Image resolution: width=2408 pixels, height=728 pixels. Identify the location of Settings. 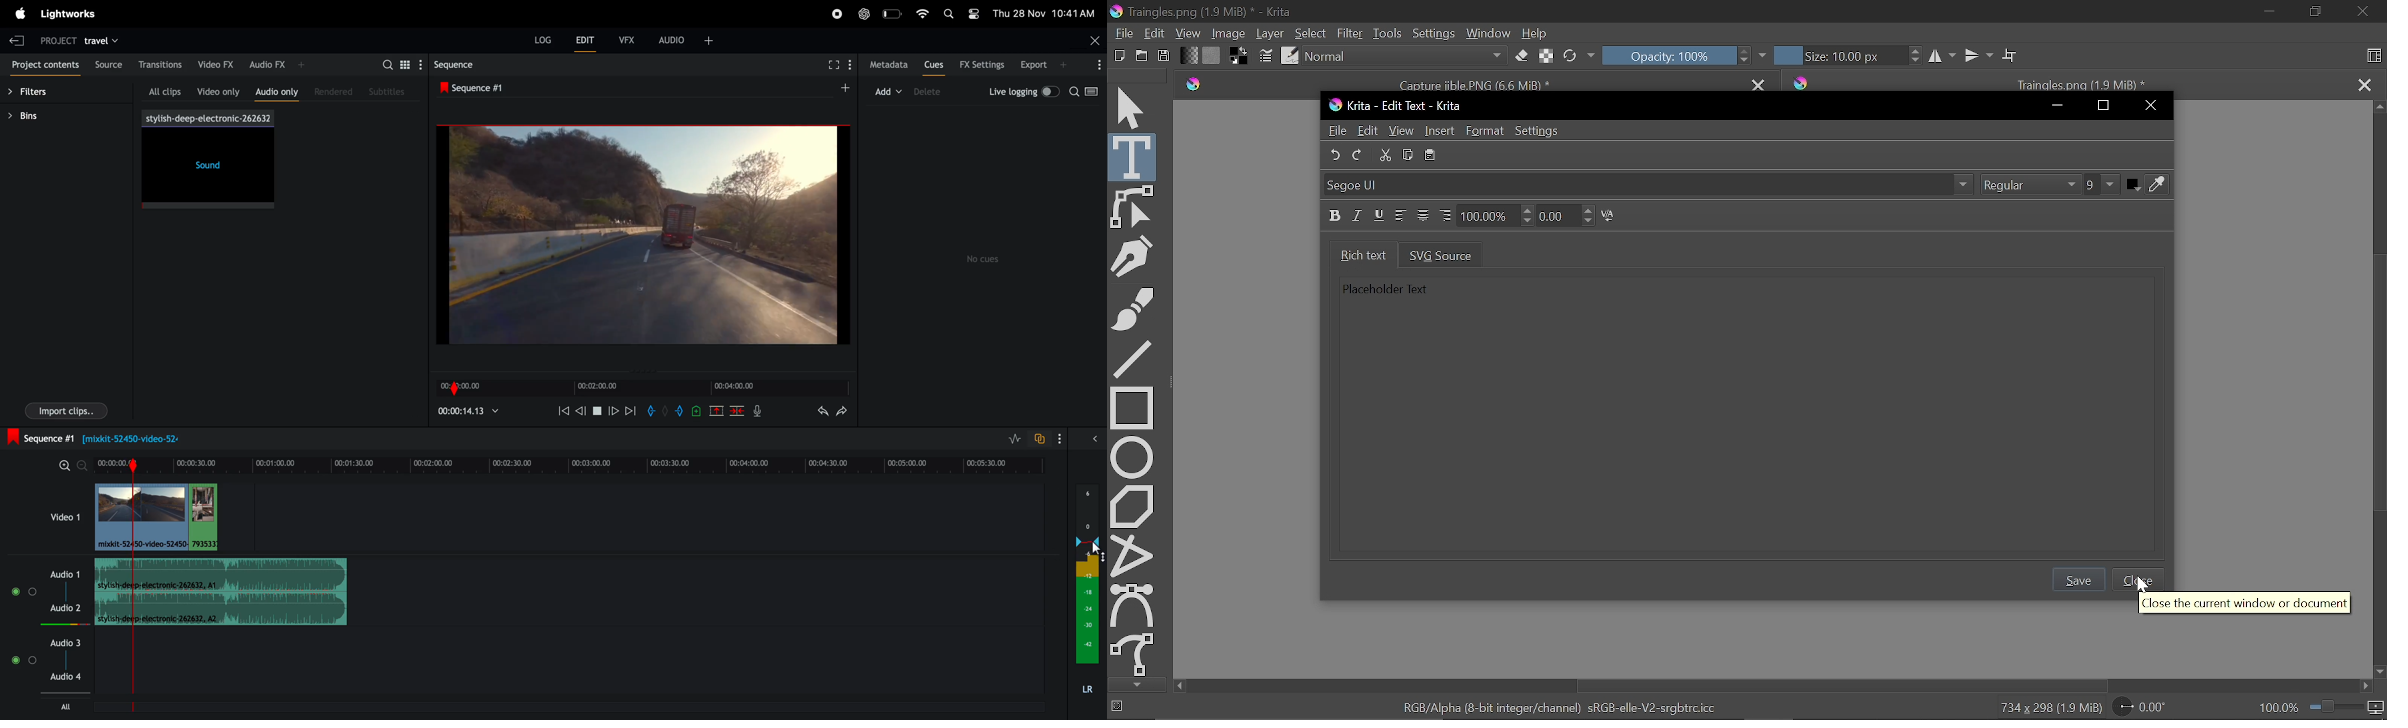
(1539, 131).